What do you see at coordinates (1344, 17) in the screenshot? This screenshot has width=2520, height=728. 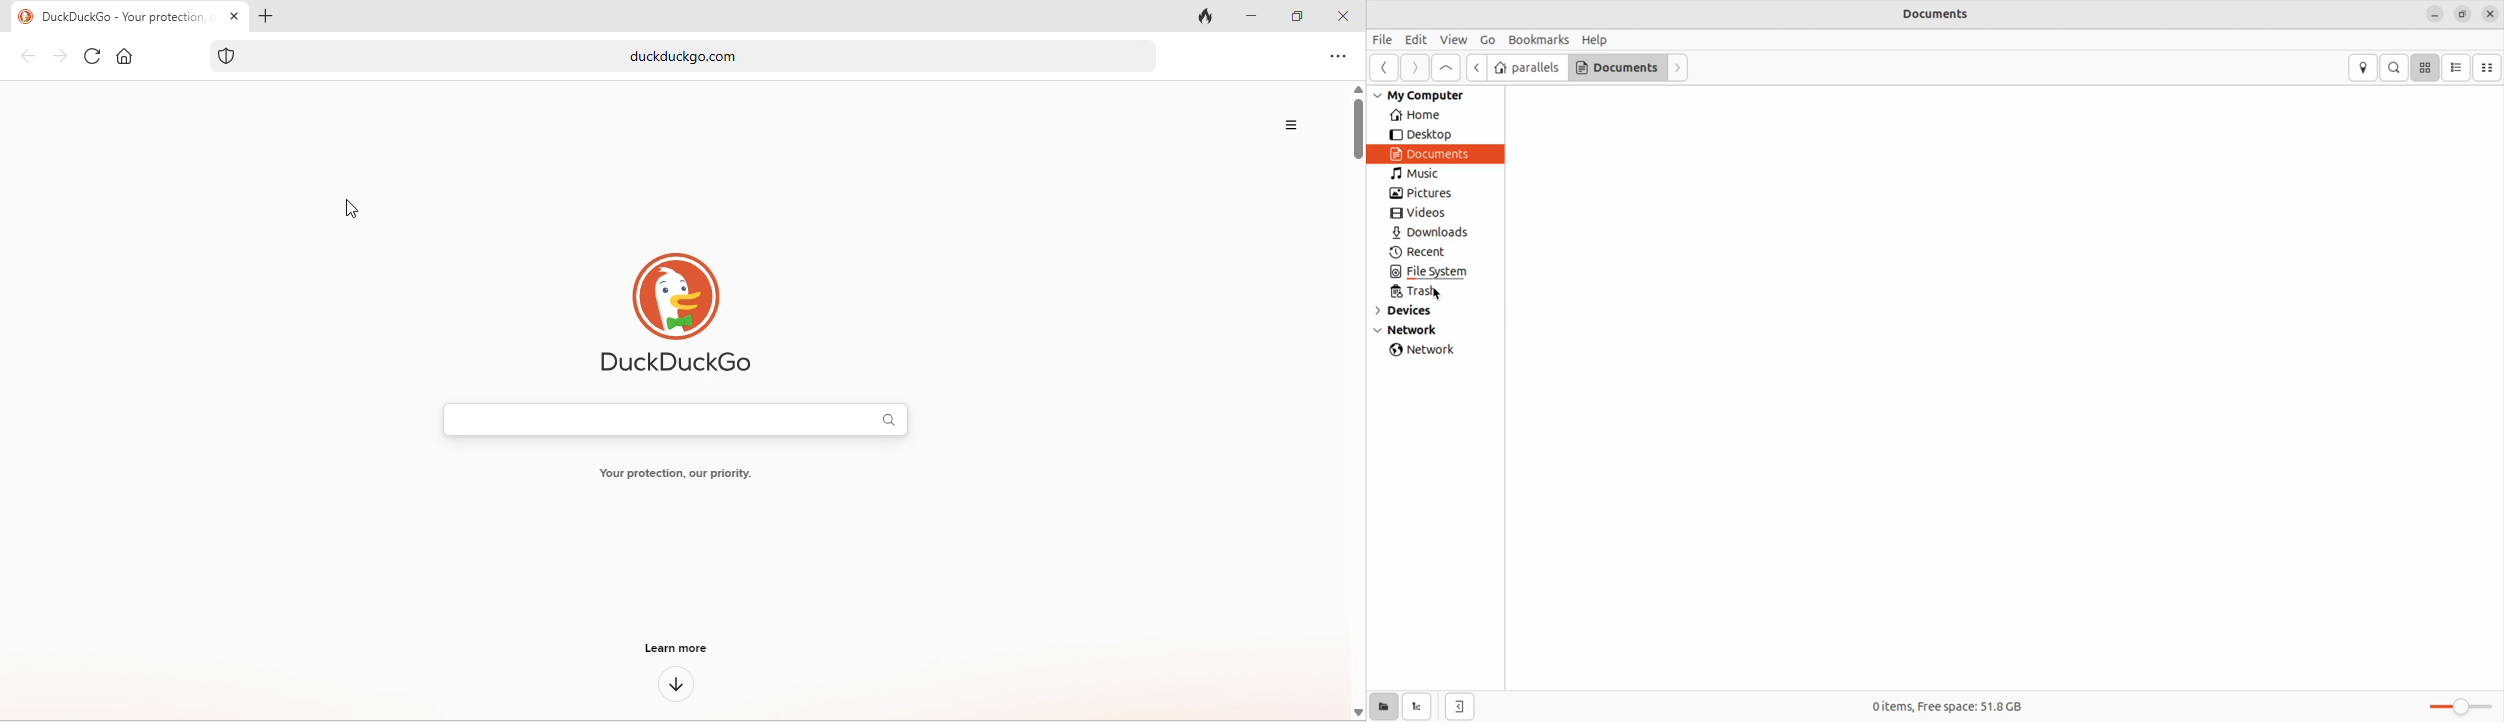 I see `close` at bounding box center [1344, 17].